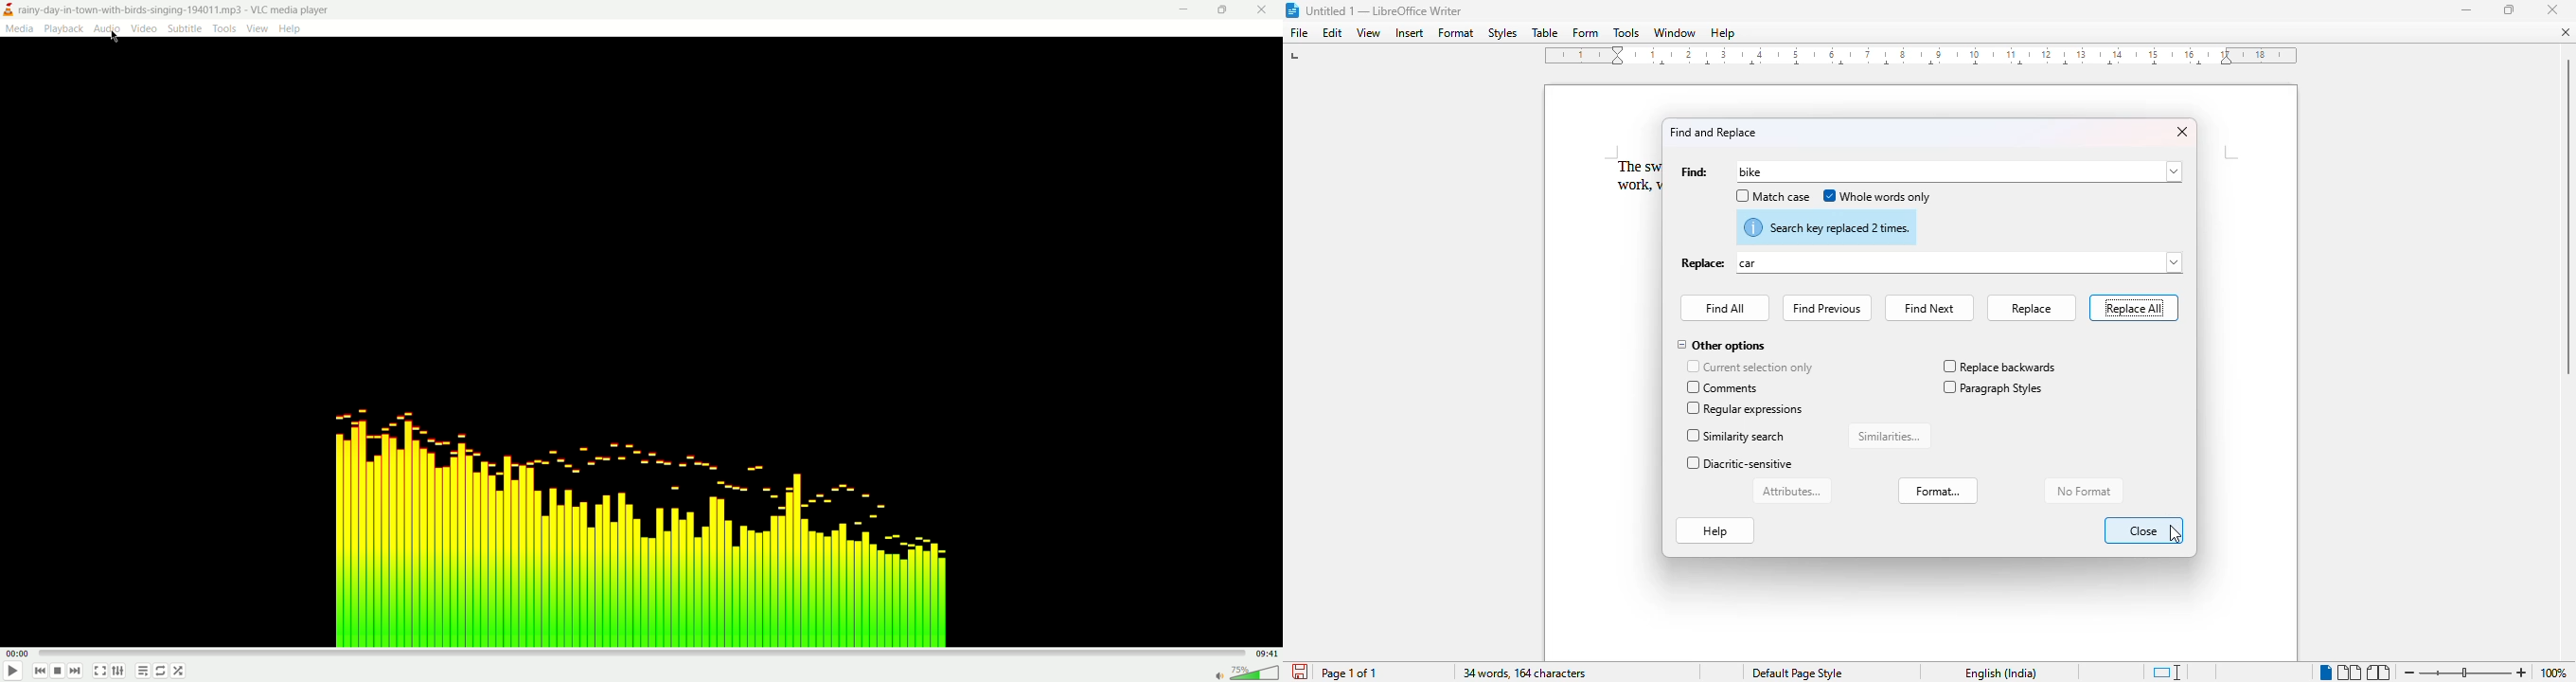 The image size is (2576, 700). Describe the element at coordinates (1750, 367) in the screenshot. I see `current selection only` at that location.